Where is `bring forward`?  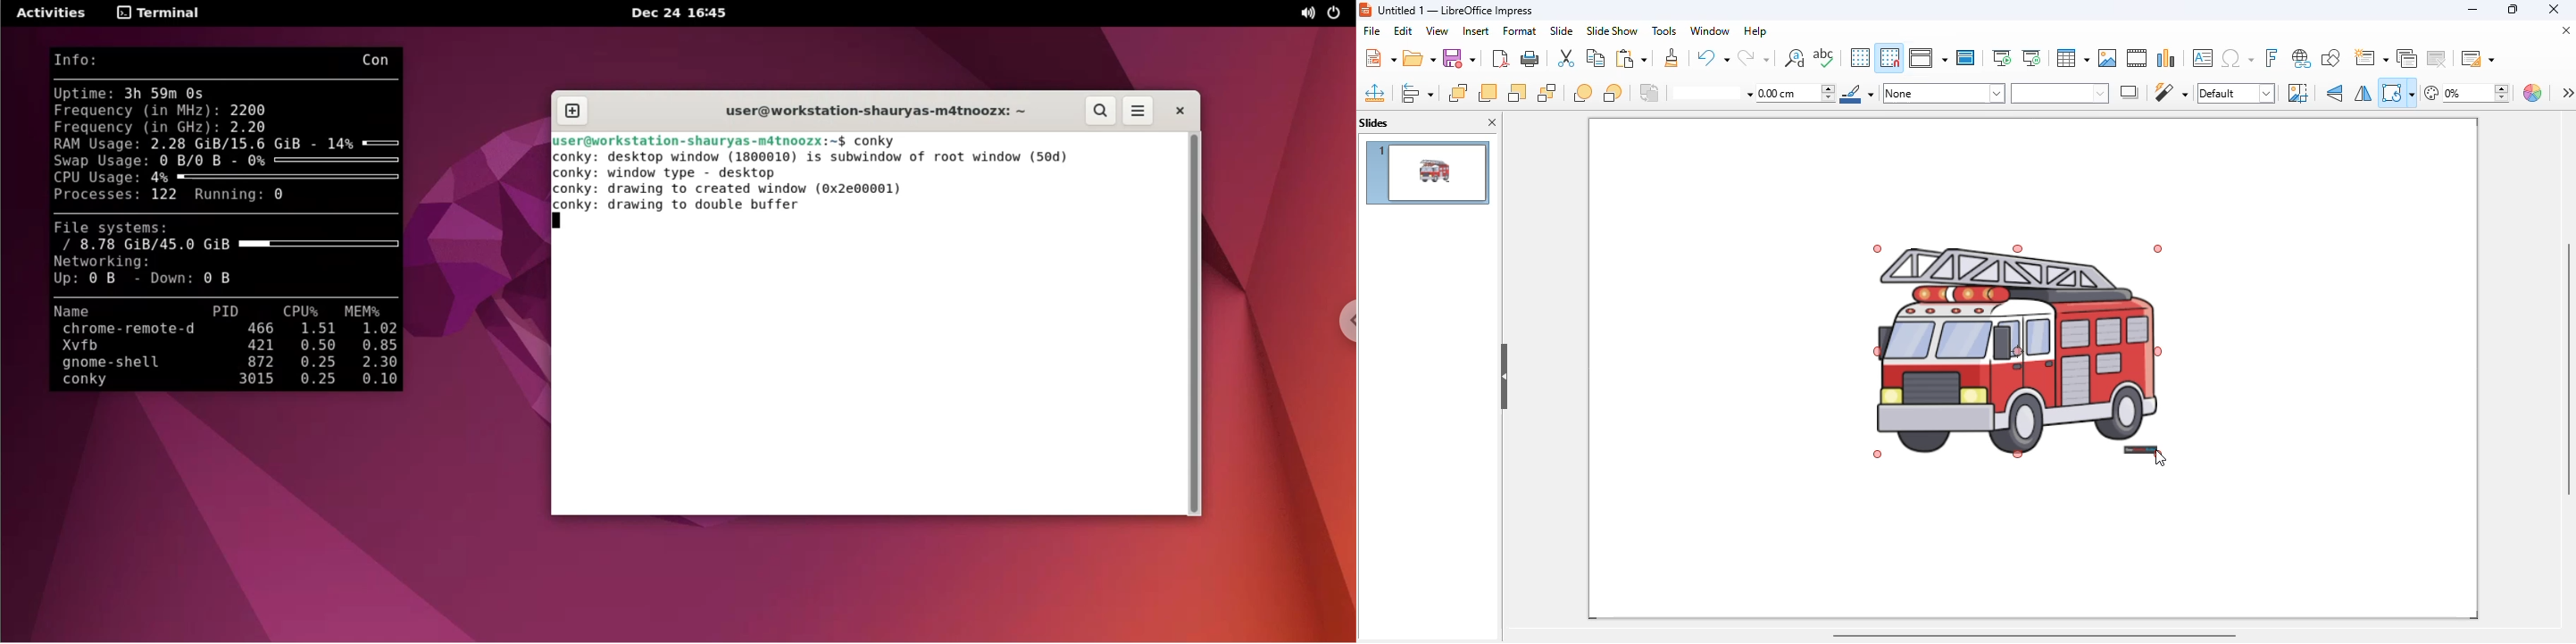
bring forward is located at coordinates (1487, 93).